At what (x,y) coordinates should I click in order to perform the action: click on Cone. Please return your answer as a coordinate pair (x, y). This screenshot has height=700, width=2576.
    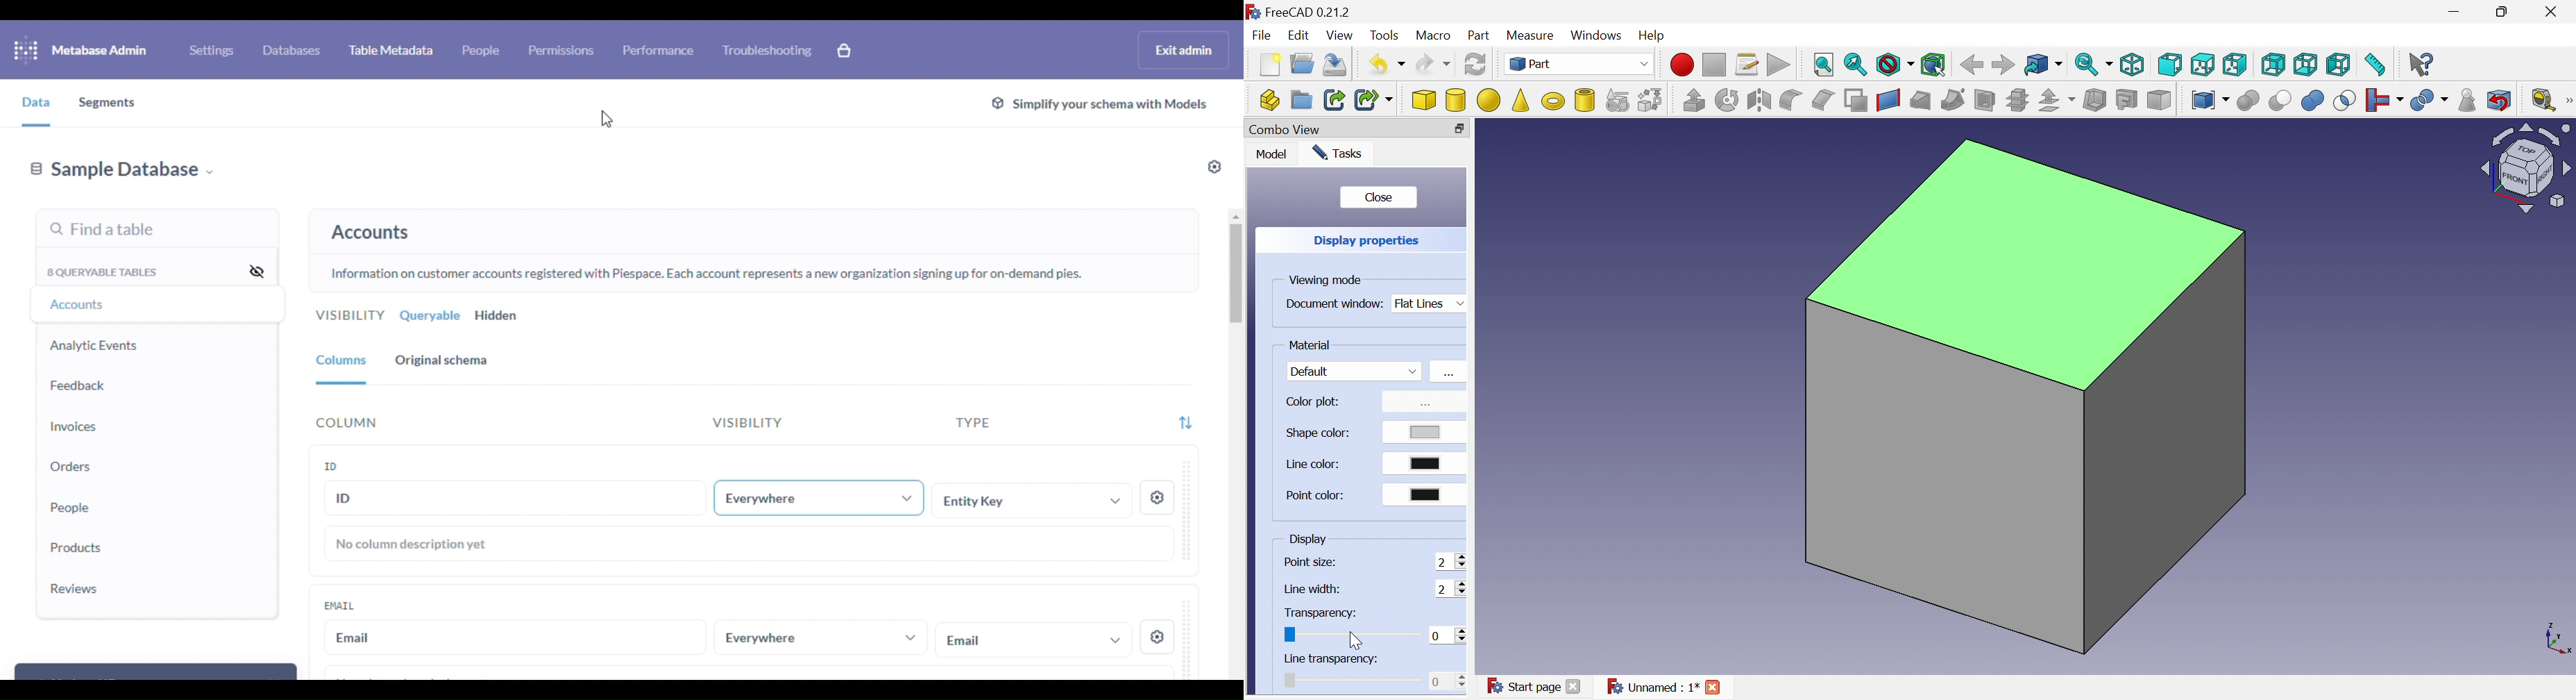
    Looking at the image, I should click on (1523, 101).